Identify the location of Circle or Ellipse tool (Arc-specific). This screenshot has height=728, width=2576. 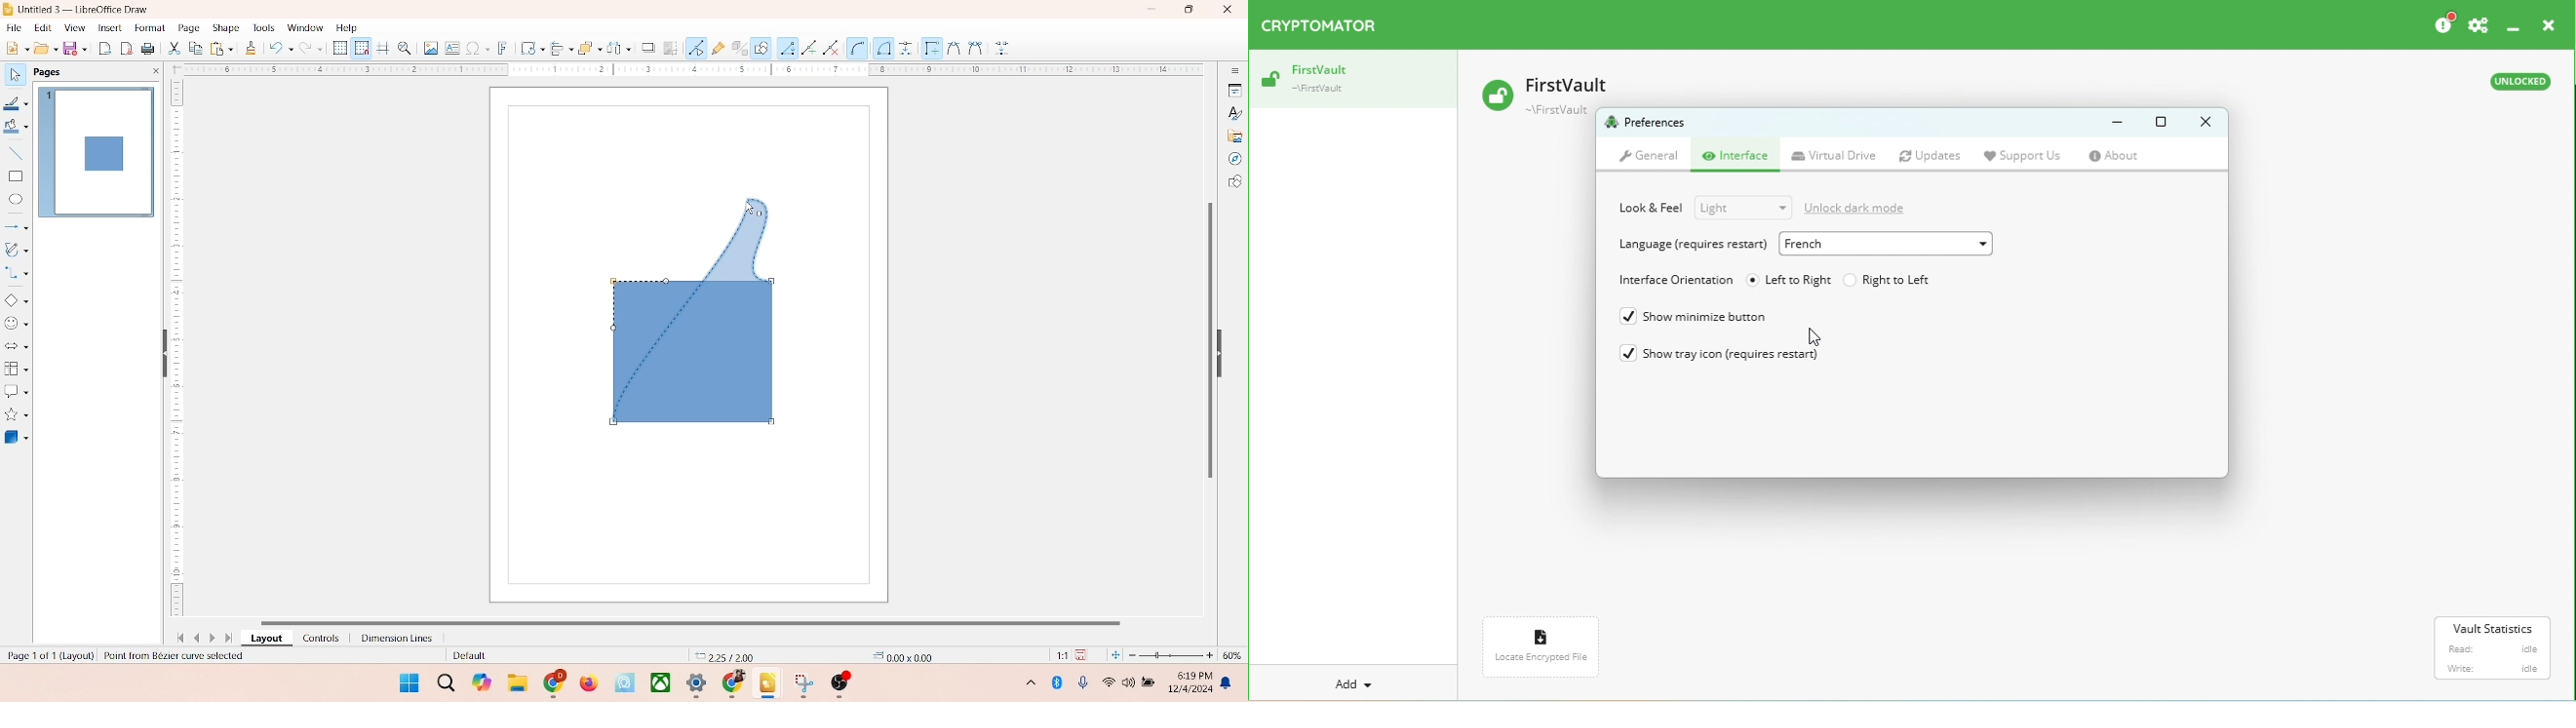
(858, 49).